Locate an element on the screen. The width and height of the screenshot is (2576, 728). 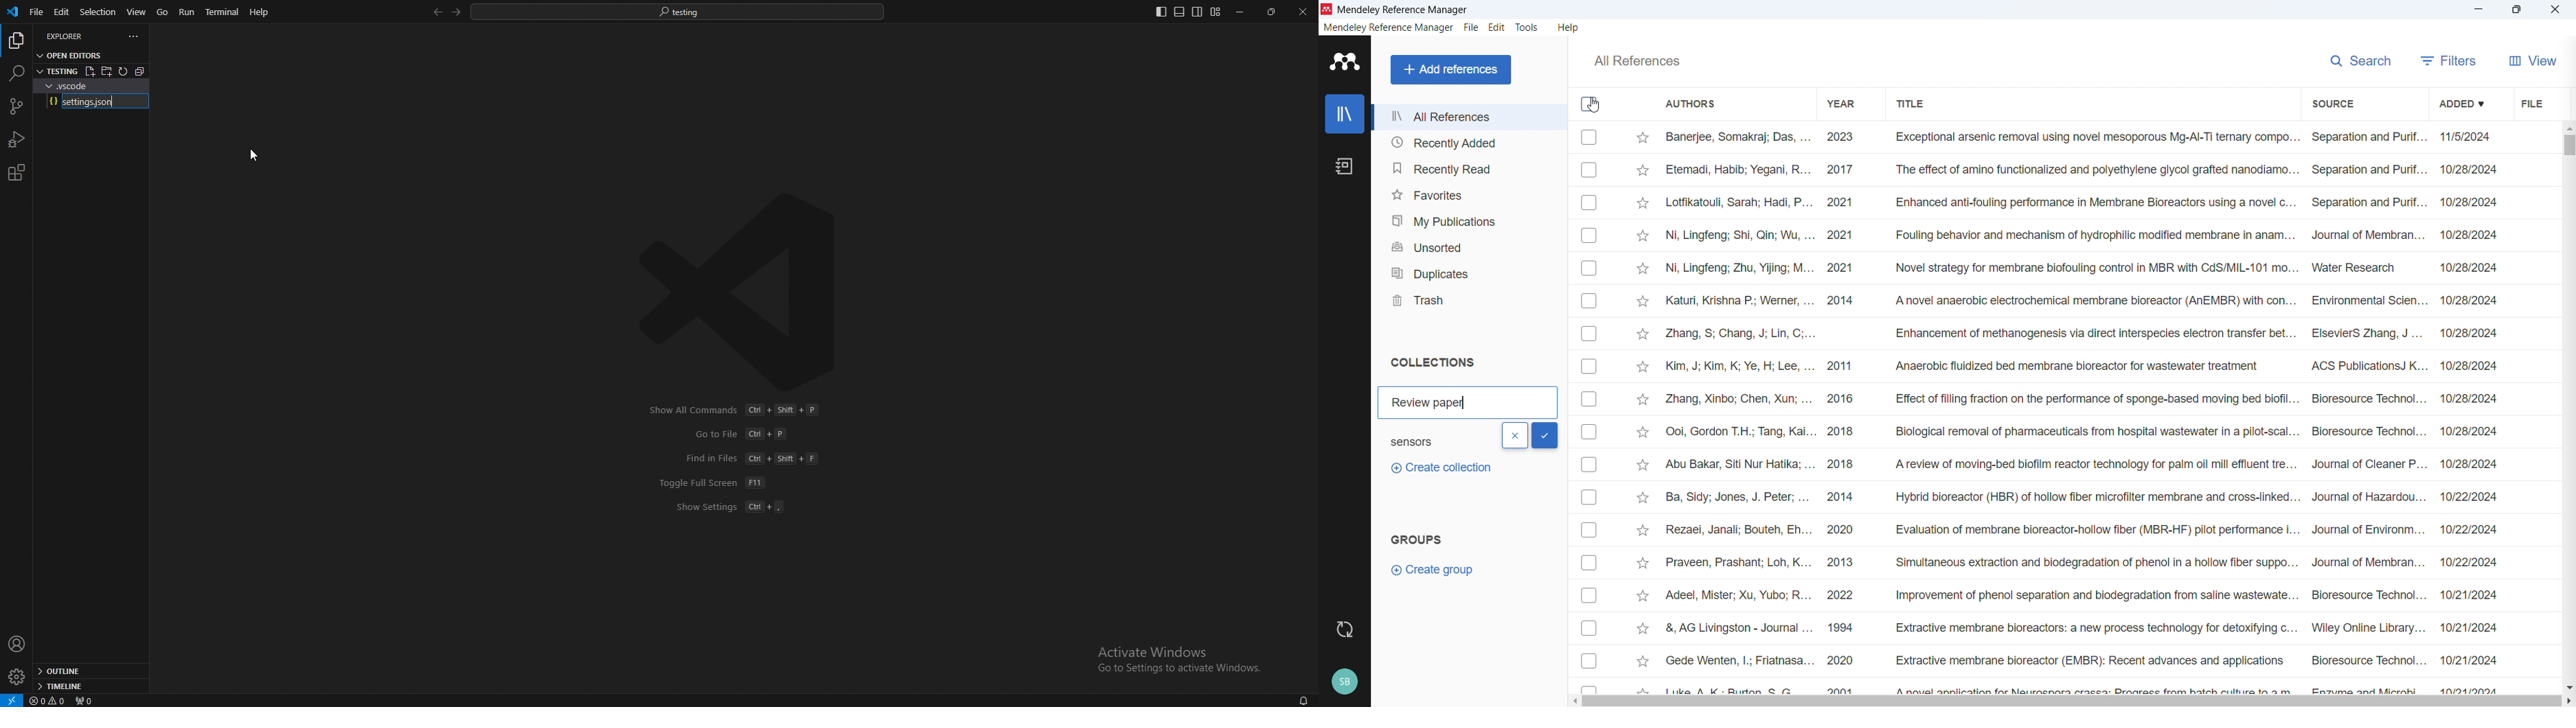
Star mark respective publication is located at coordinates (1642, 465).